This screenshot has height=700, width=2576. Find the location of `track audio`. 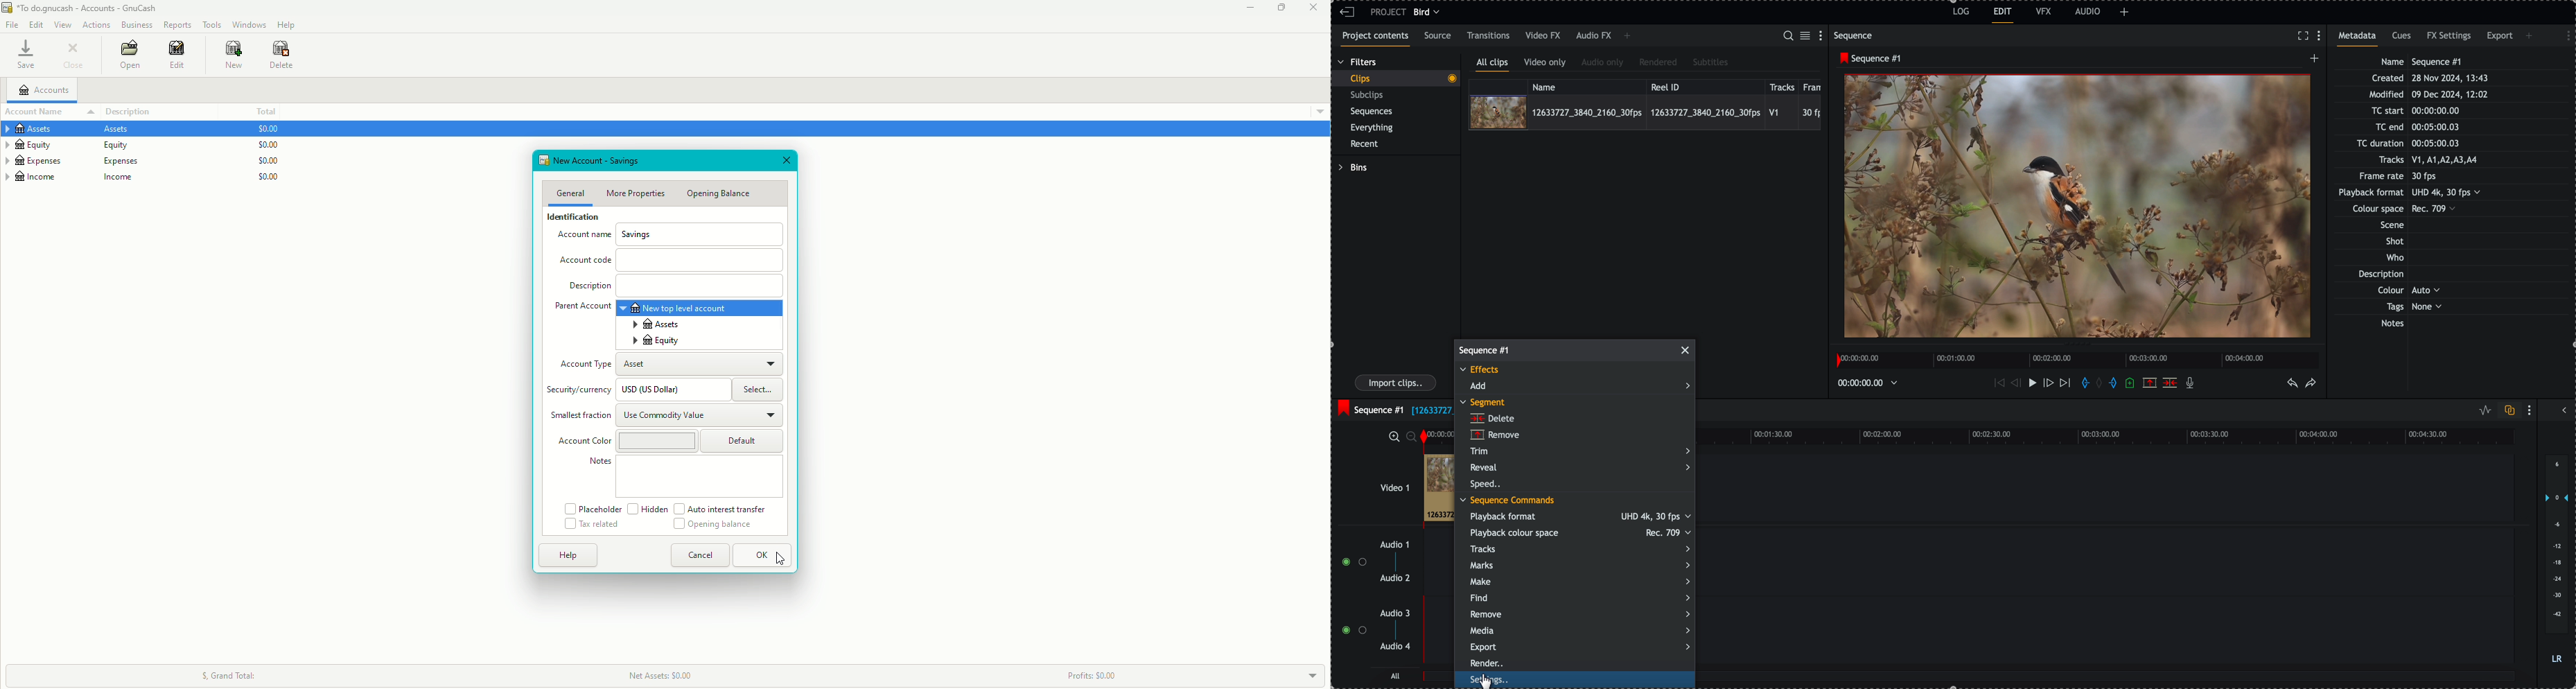

track audio is located at coordinates (1441, 637).